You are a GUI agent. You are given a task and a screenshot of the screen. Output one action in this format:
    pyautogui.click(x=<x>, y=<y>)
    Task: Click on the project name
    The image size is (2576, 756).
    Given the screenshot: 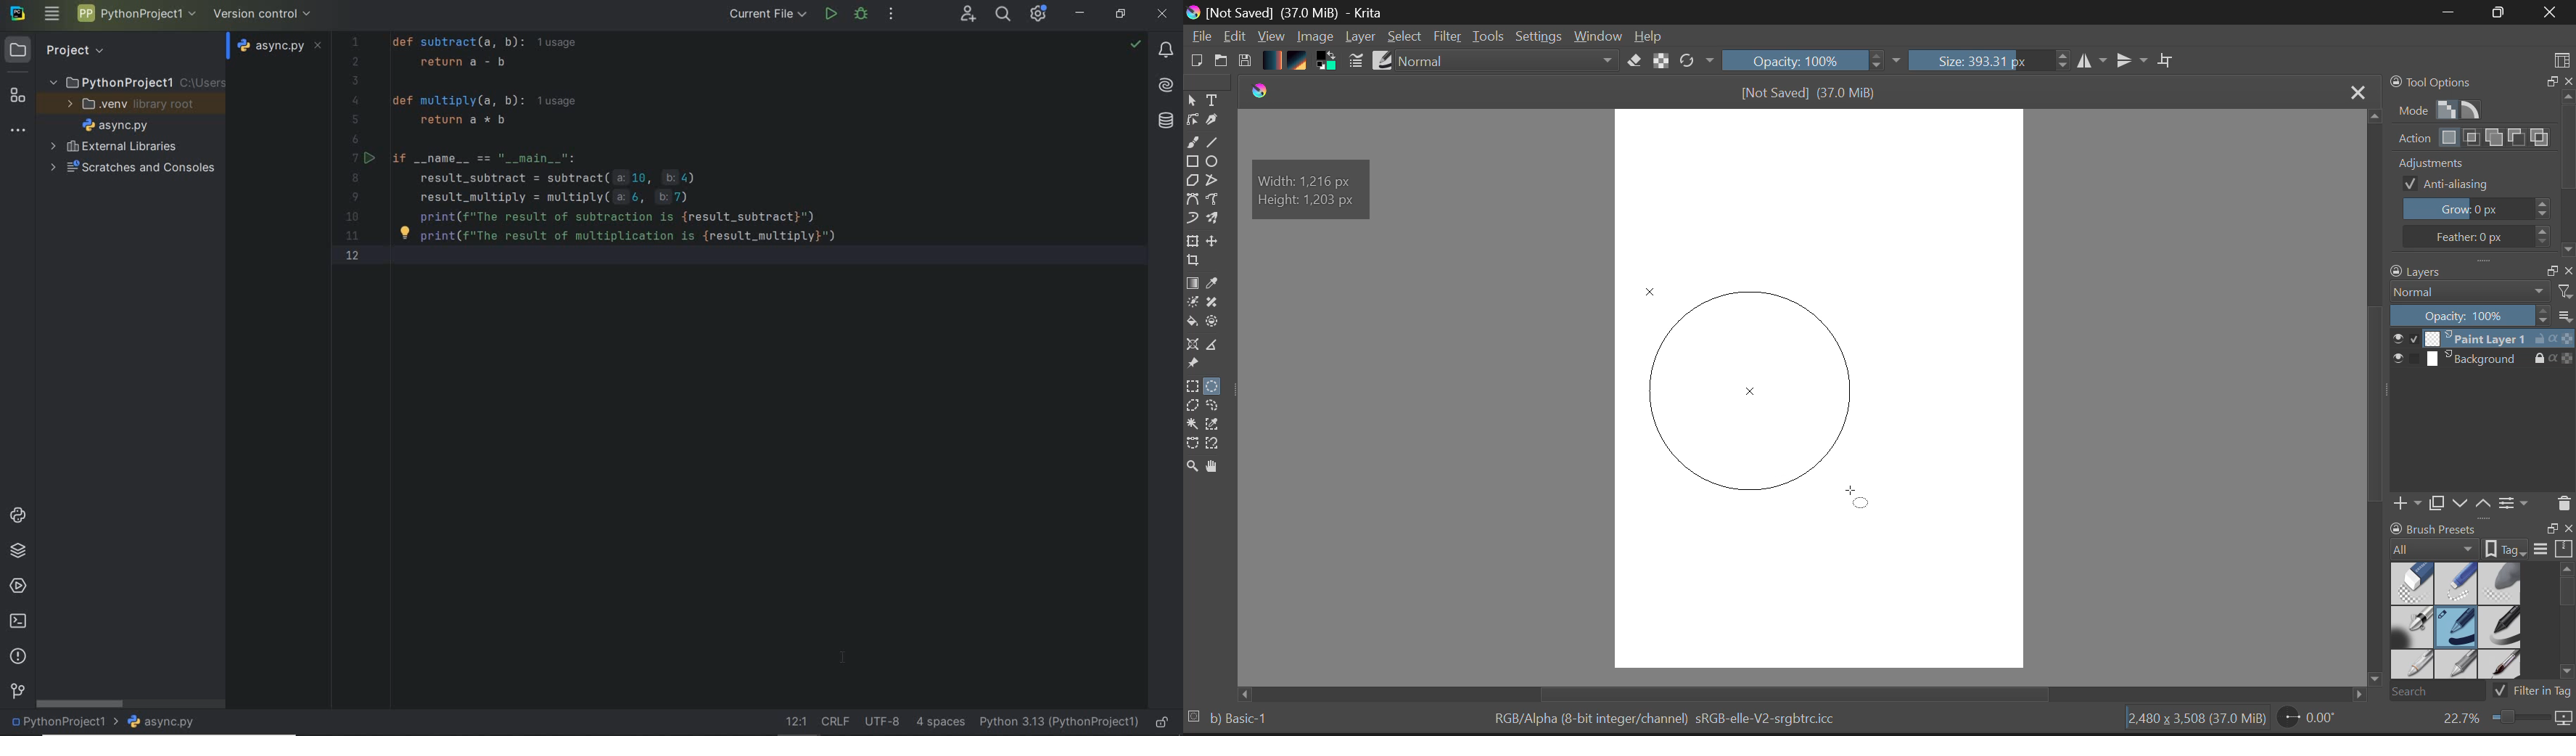 What is the action you would take?
    pyautogui.click(x=63, y=723)
    